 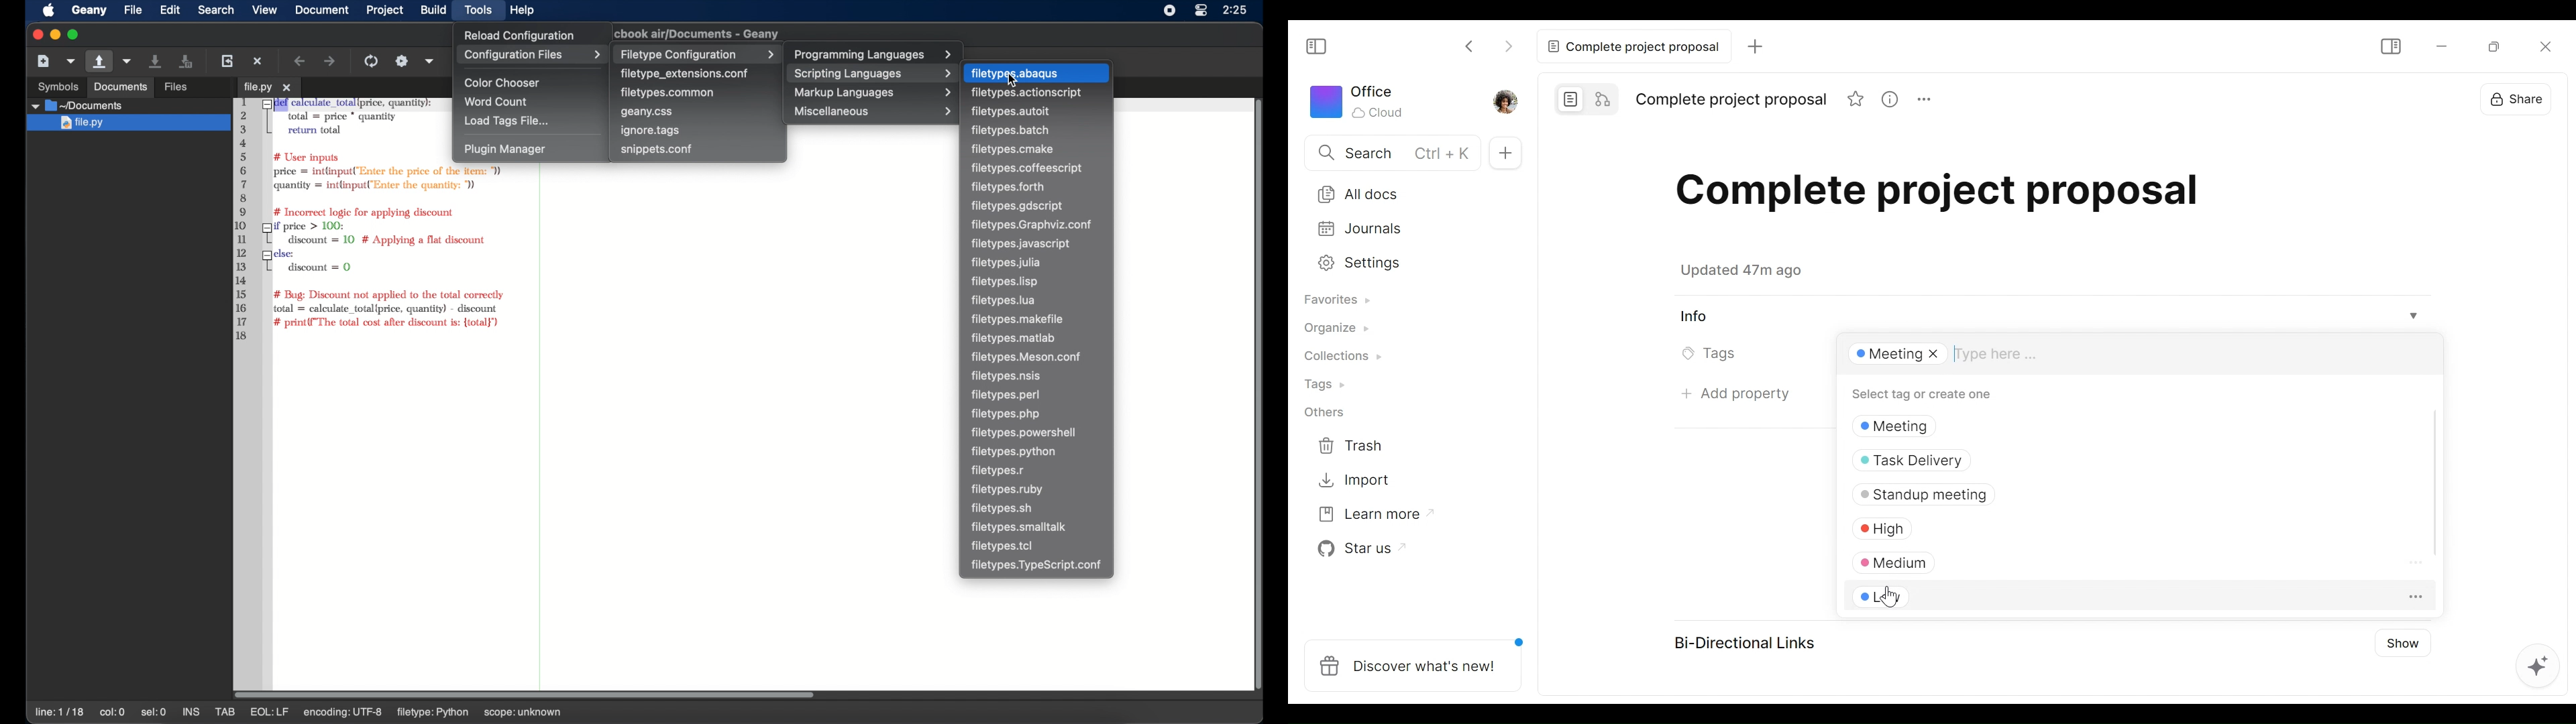 I want to click on open recent file, so click(x=128, y=62).